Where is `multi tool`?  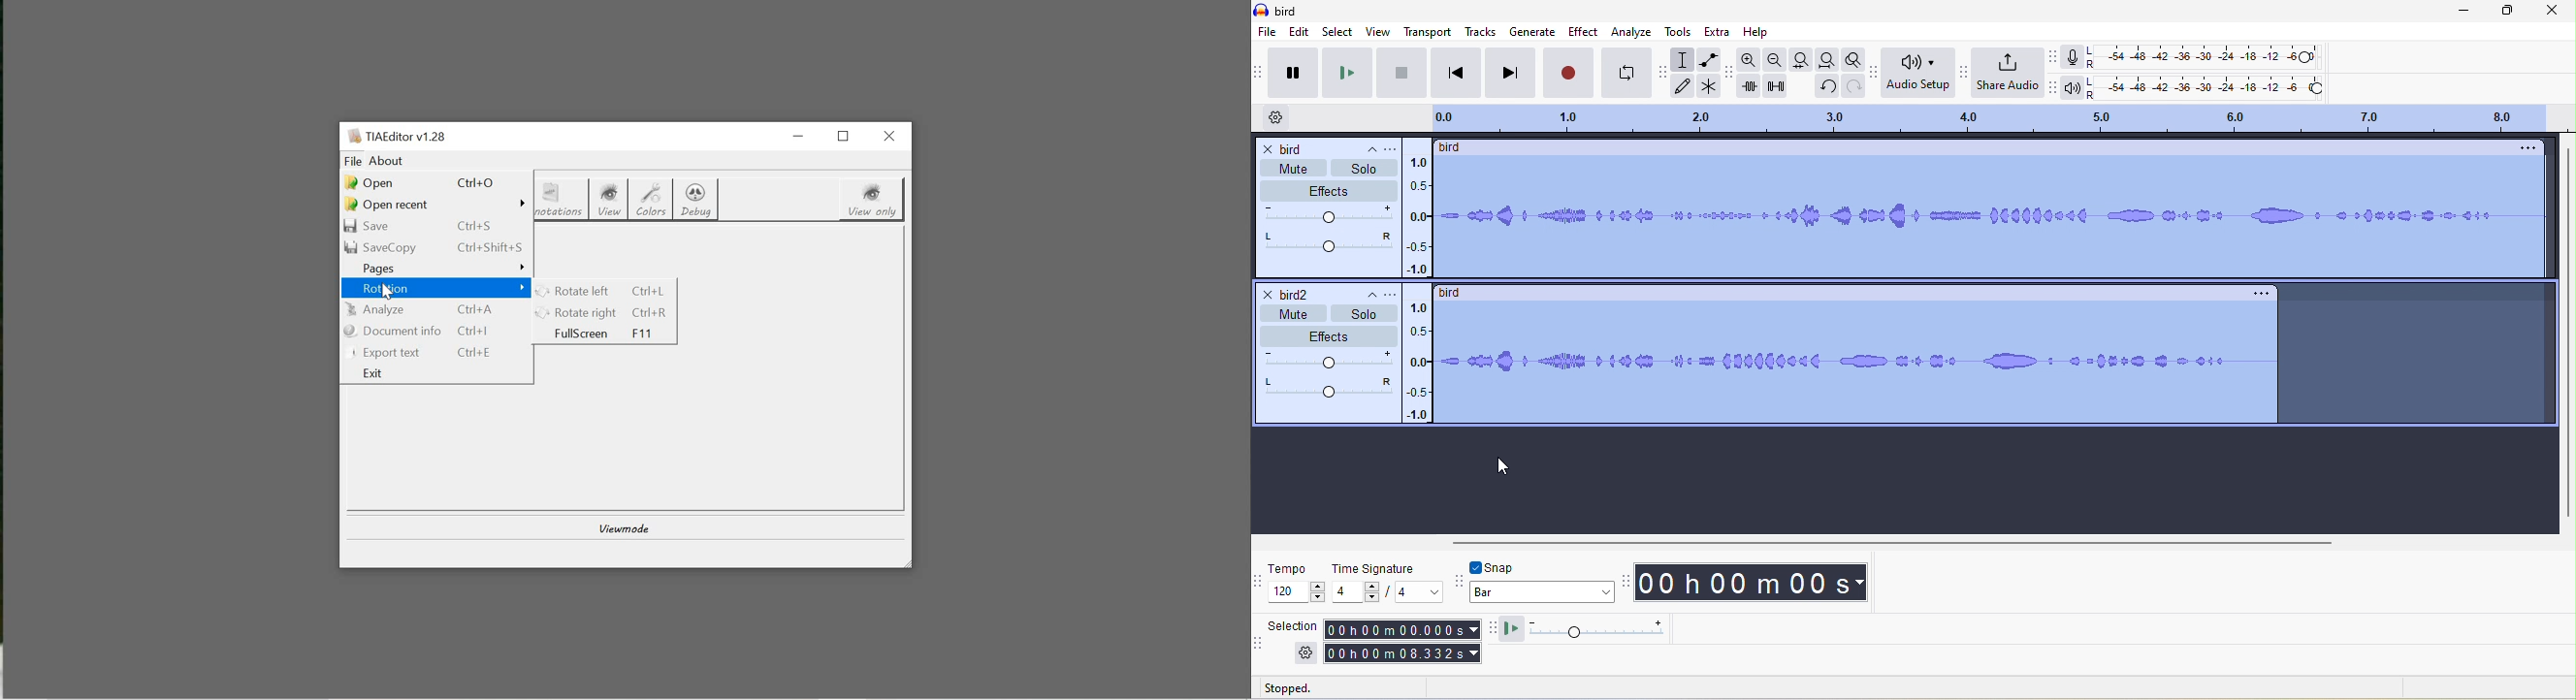
multi tool is located at coordinates (1707, 88).